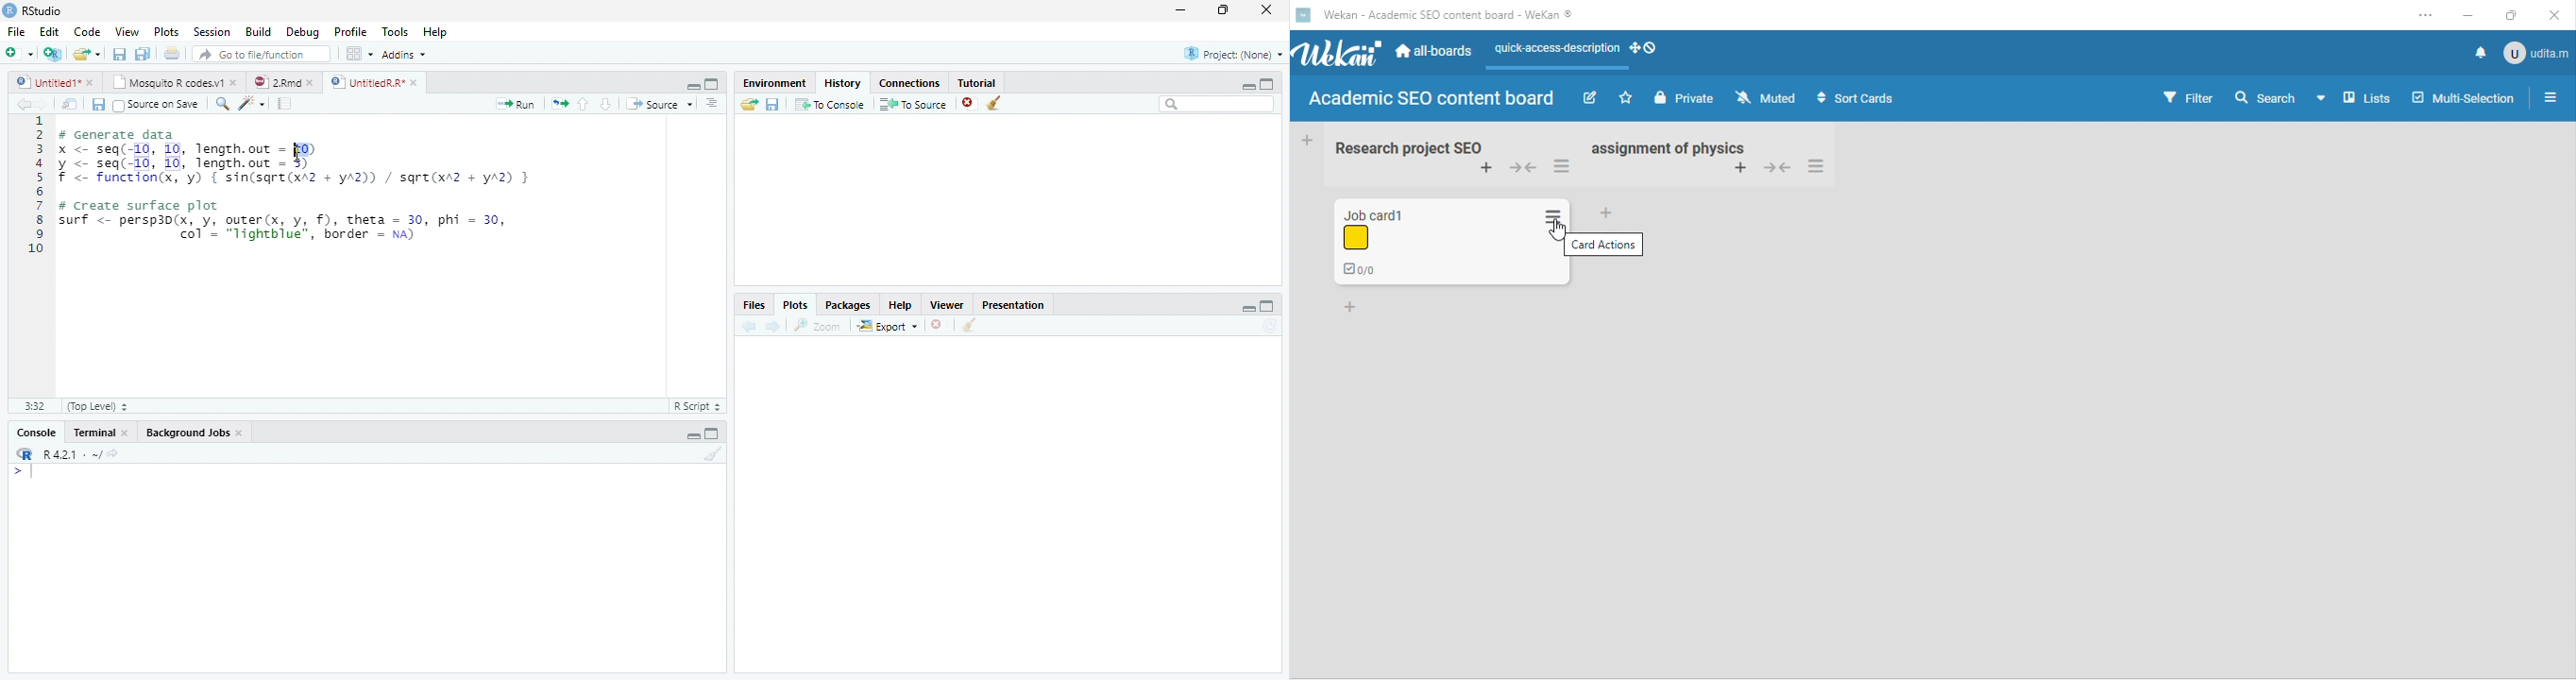 Image resolution: width=2576 pixels, height=700 pixels. What do you see at coordinates (72, 453) in the screenshot?
I see `R 4.2.1 . ~/` at bounding box center [72, 453].